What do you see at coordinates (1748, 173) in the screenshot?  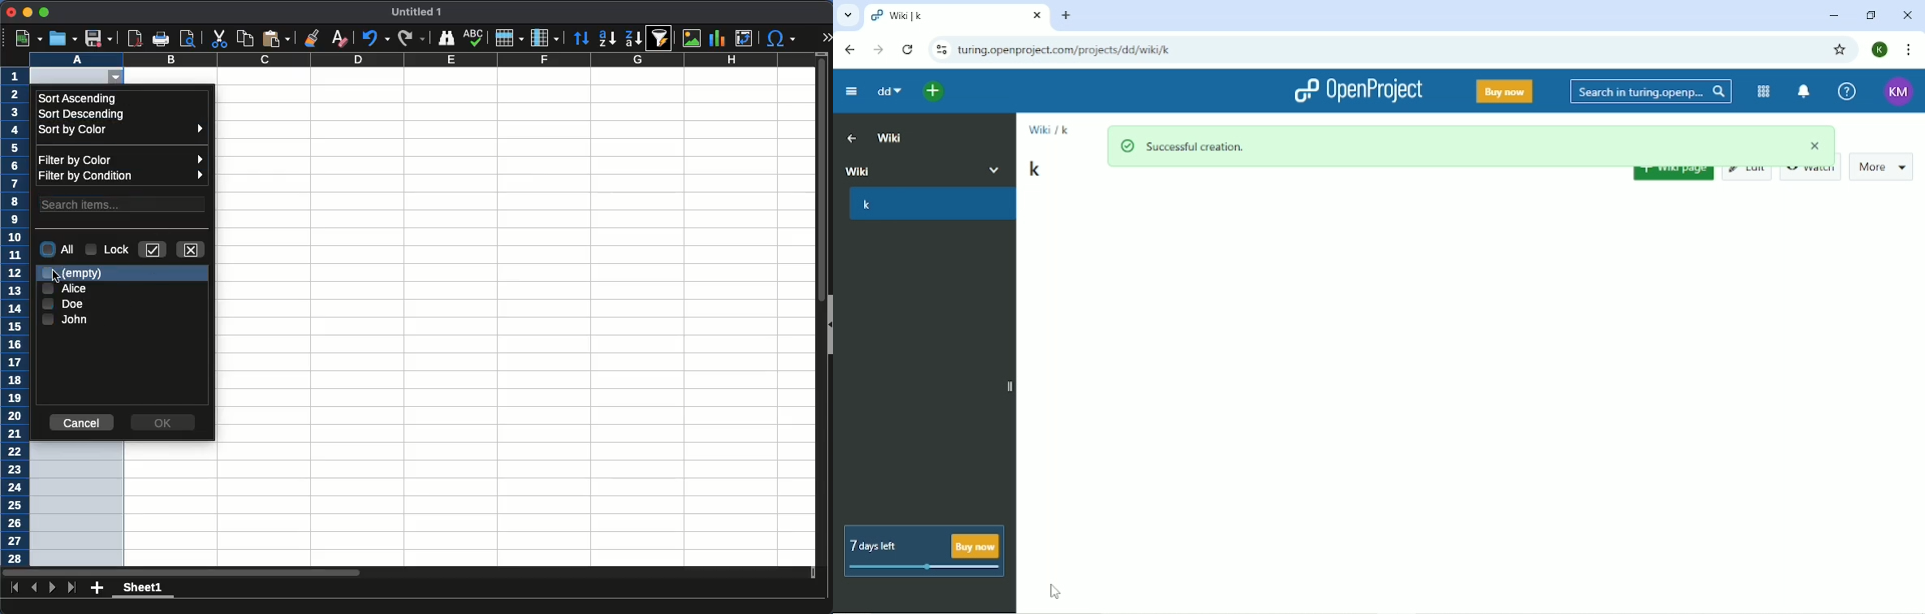 I see `Edit` at bounding box center [1748, 173].